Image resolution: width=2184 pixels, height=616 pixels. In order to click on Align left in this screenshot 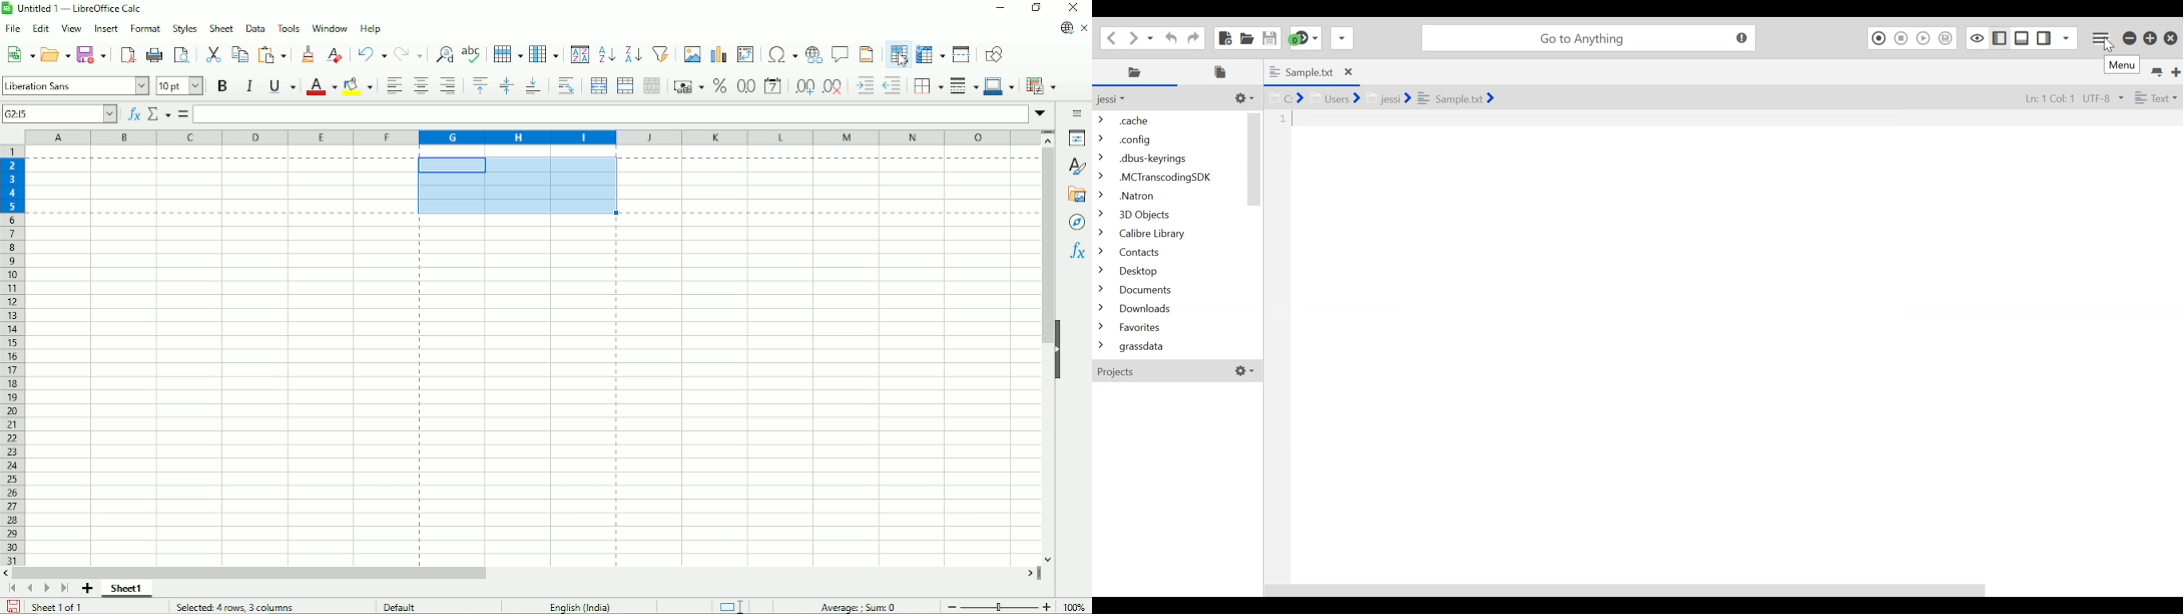, I will do `click(394, 86)`.